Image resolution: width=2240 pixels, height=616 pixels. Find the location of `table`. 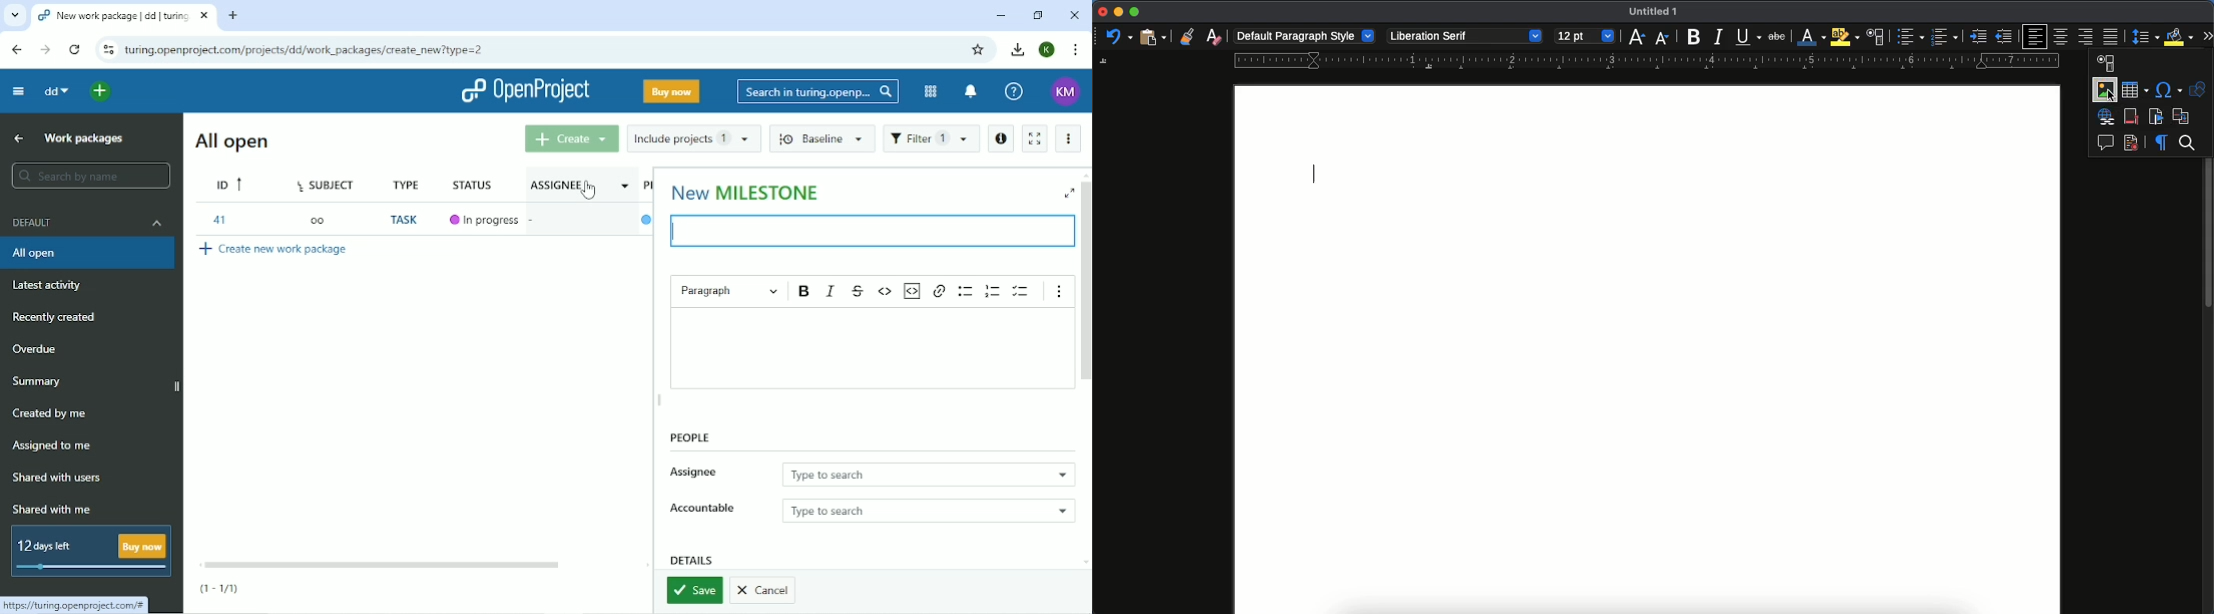

table is located at coordinates (2134, 90).